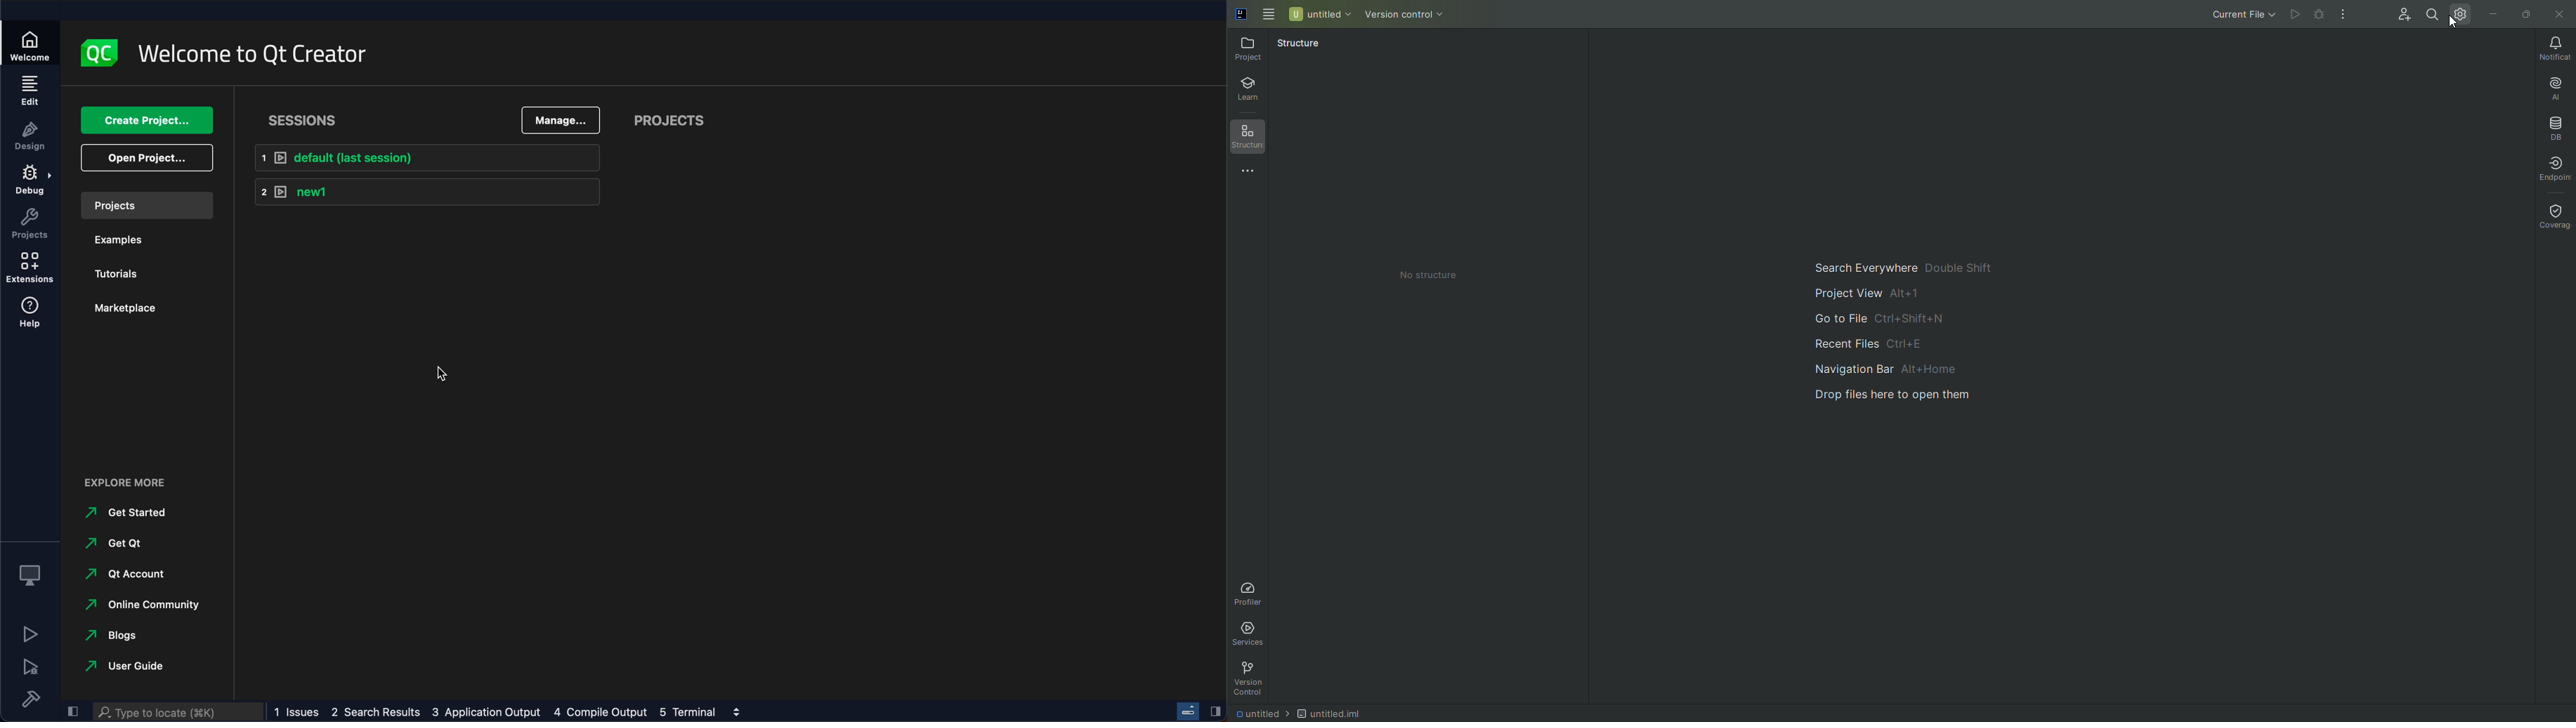  Describe the element at coordinates (31, 315) in the screenshot. I see `help` at that location.